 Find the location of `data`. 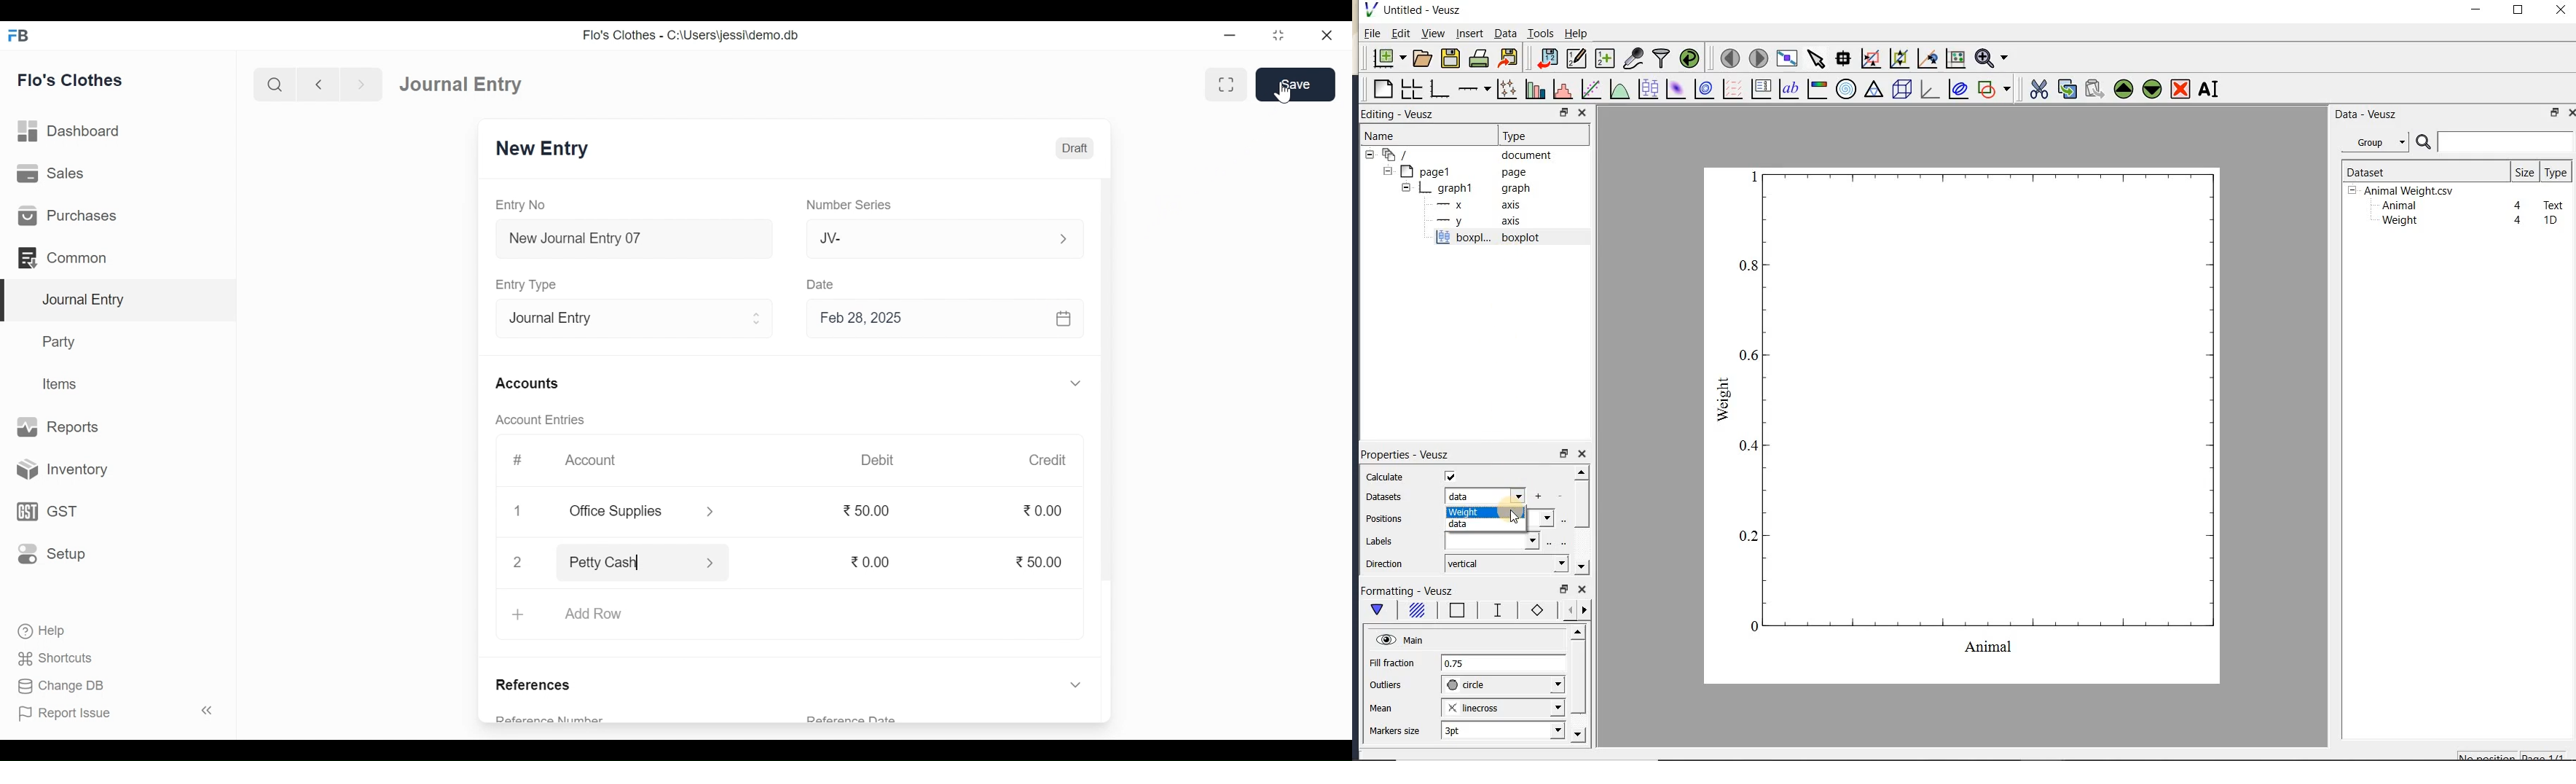

data is located at coordinates (1483, 496).